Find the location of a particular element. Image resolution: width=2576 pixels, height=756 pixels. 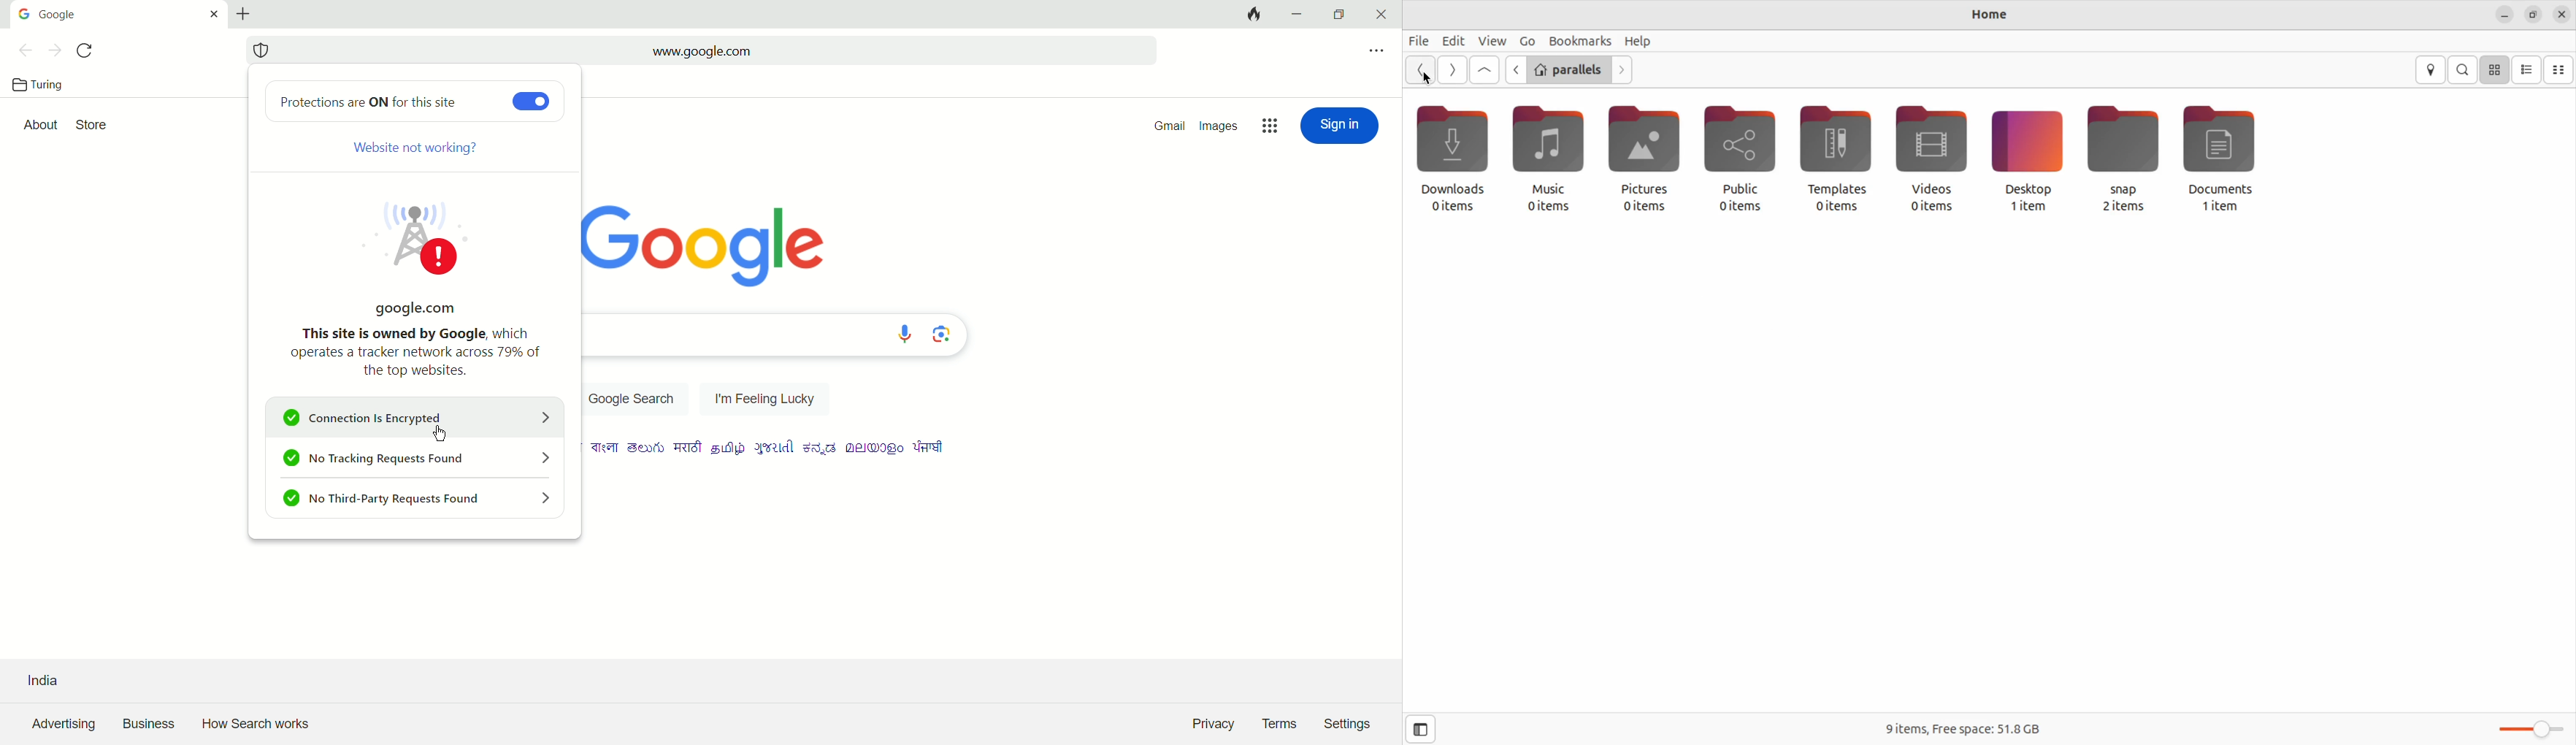

next is located at coordinates (52, 52).